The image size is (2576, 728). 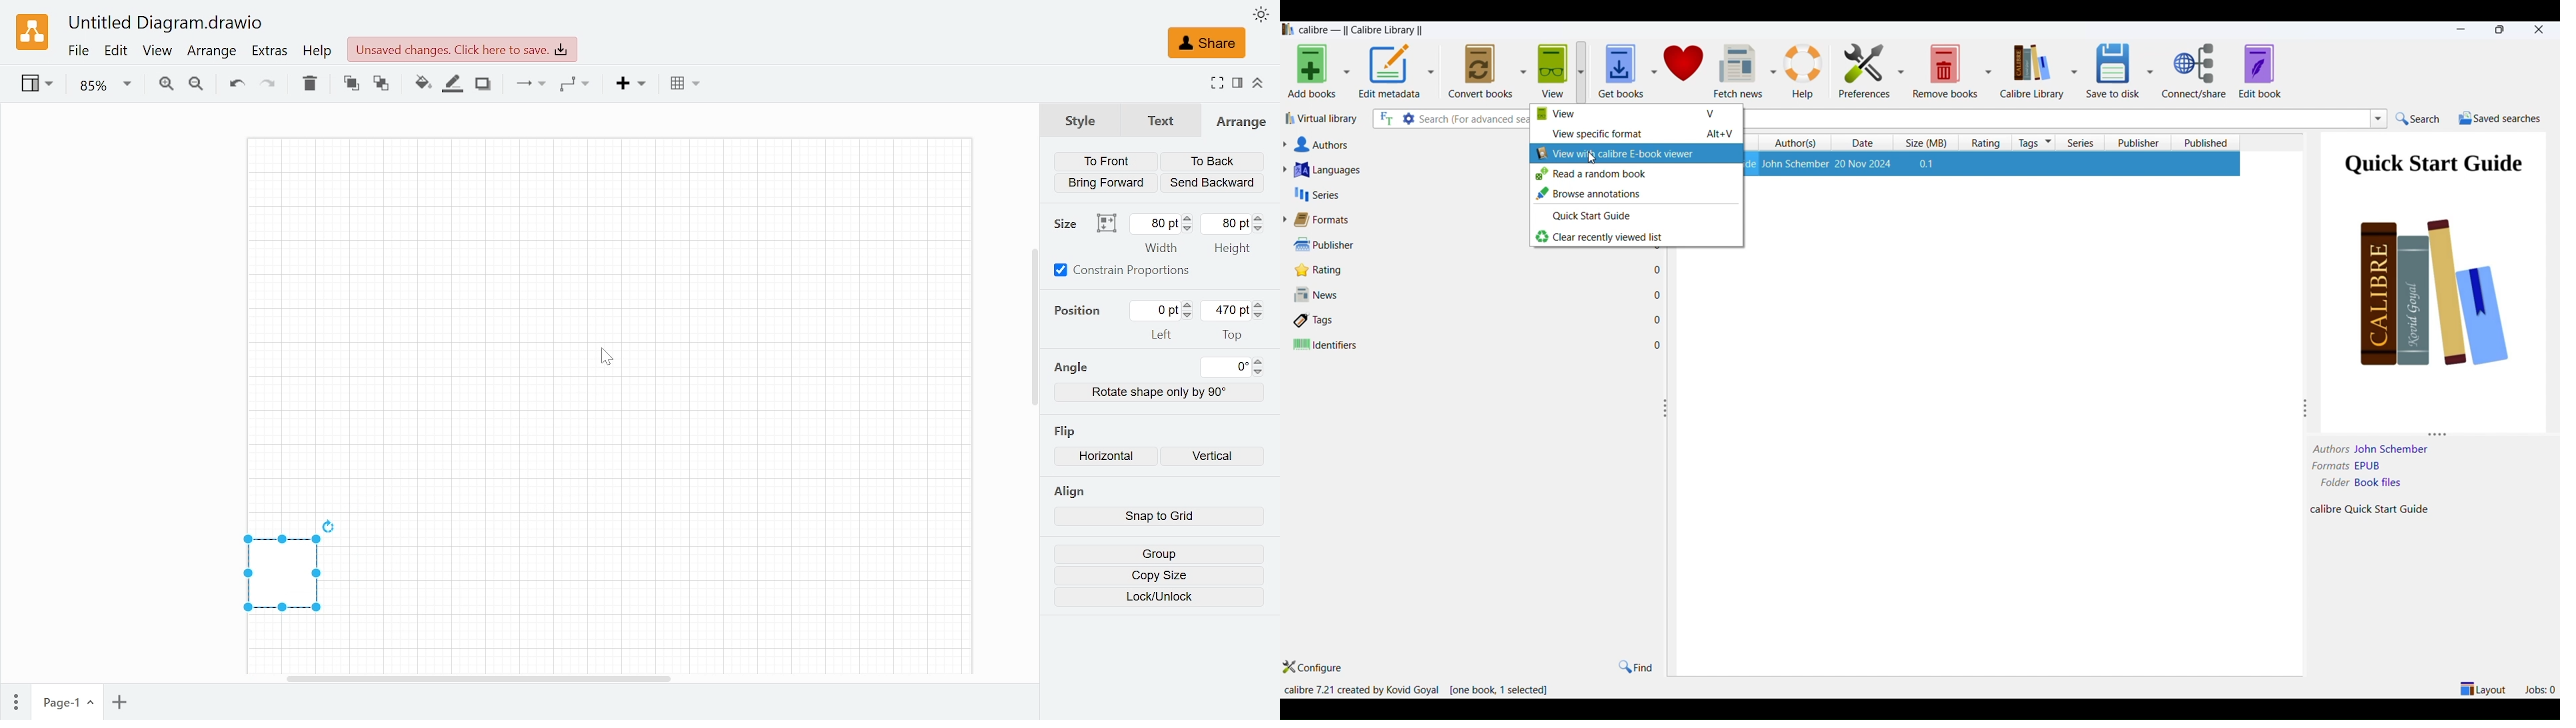 What do you see at coordinates (1162, 334) in the screenshot?
I see `left` at bounding box center [1162, 334].